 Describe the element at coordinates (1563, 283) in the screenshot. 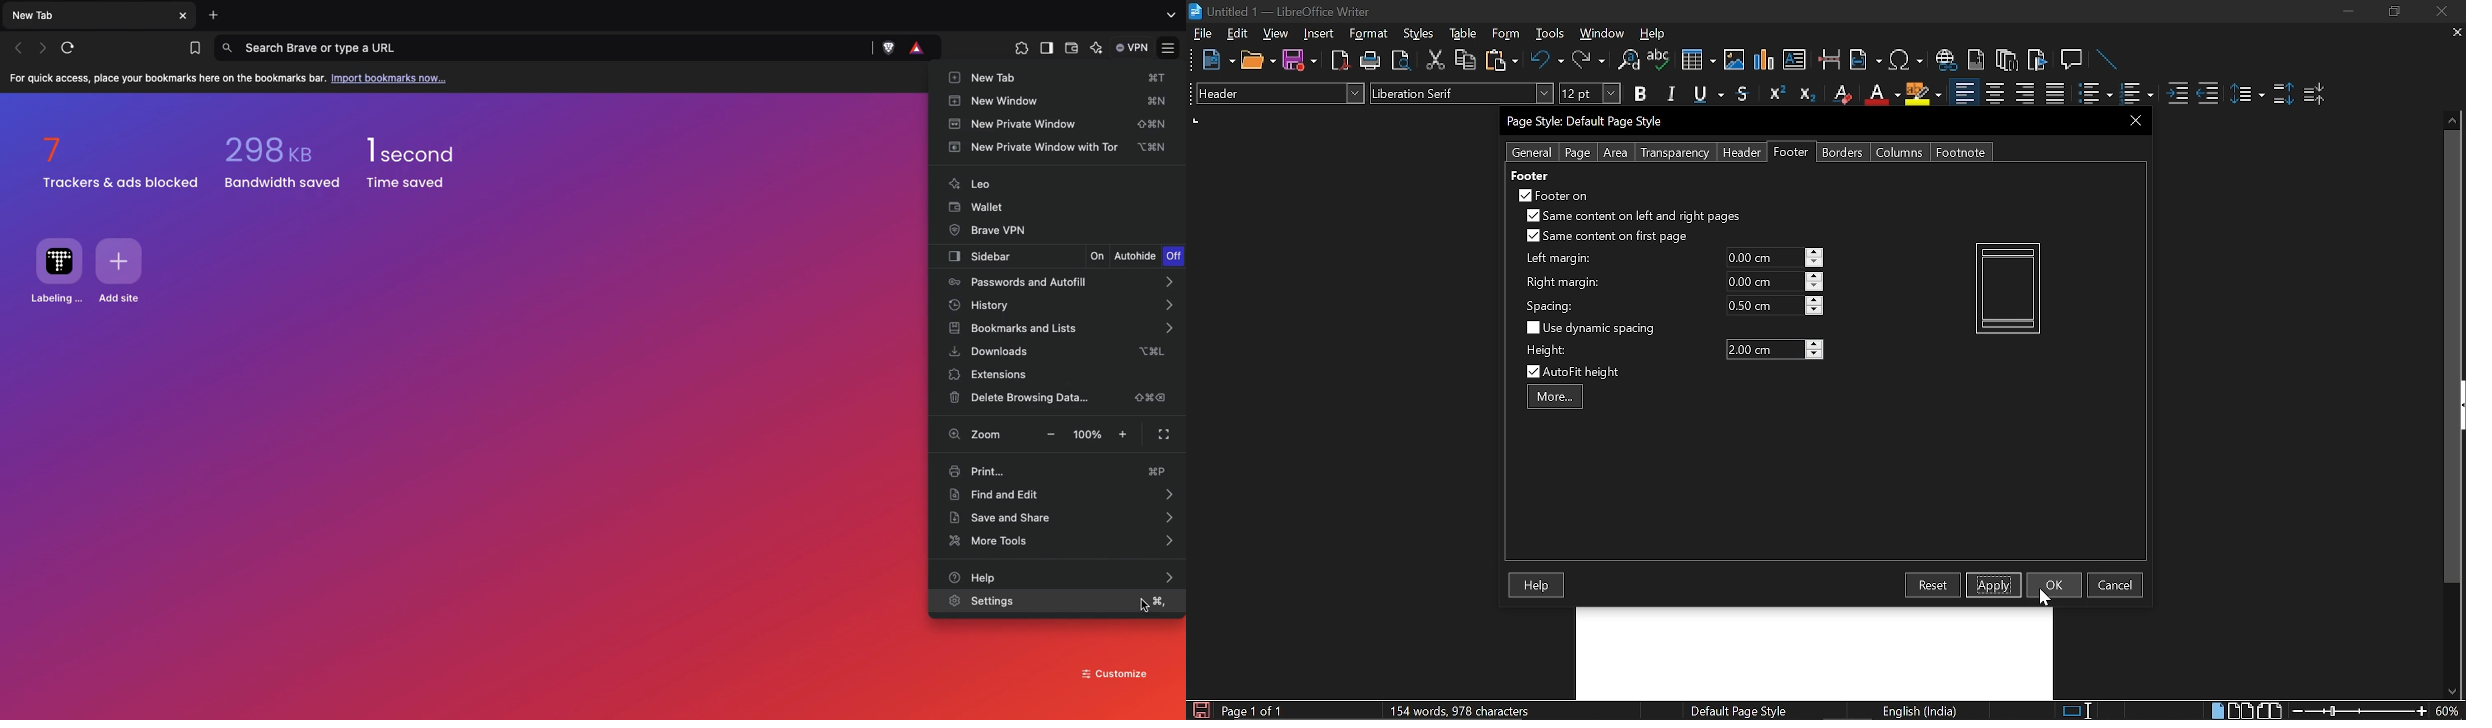

I see `right margin` at that location.